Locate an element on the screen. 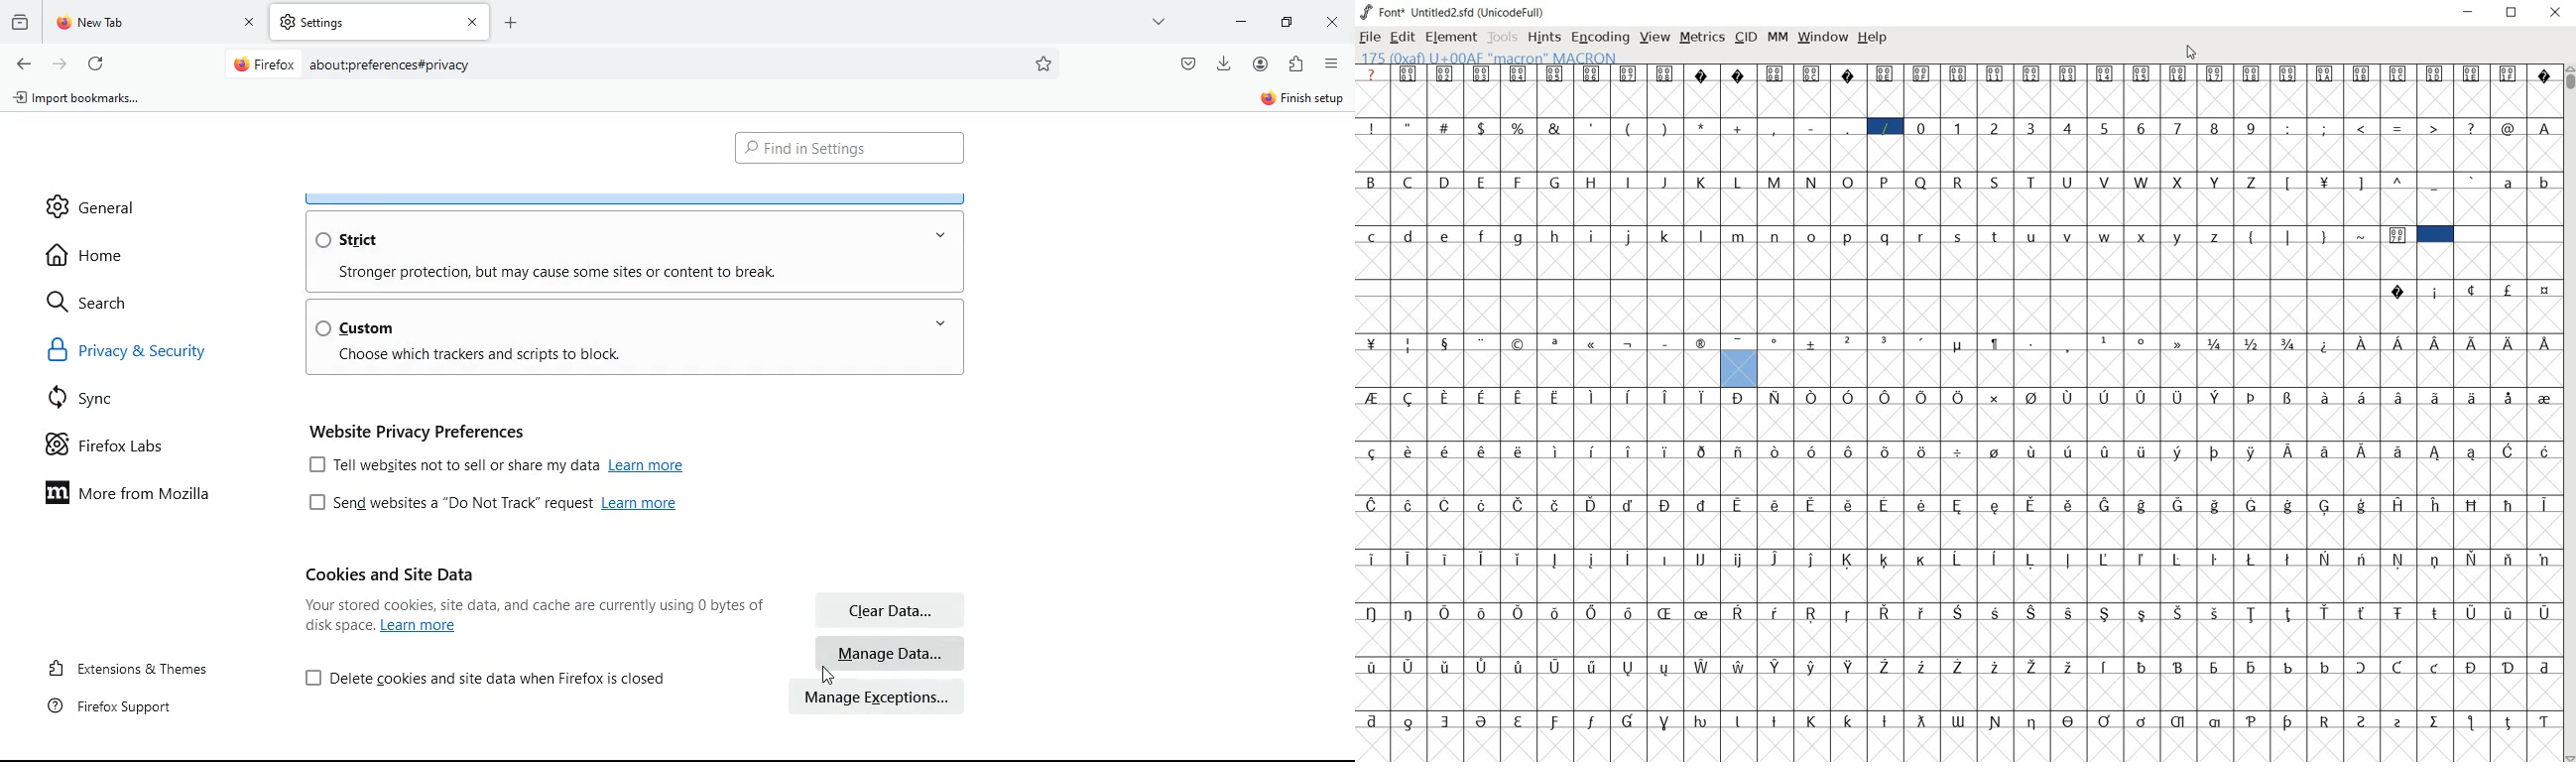  Symbol is located at coordinates (1483, 665).